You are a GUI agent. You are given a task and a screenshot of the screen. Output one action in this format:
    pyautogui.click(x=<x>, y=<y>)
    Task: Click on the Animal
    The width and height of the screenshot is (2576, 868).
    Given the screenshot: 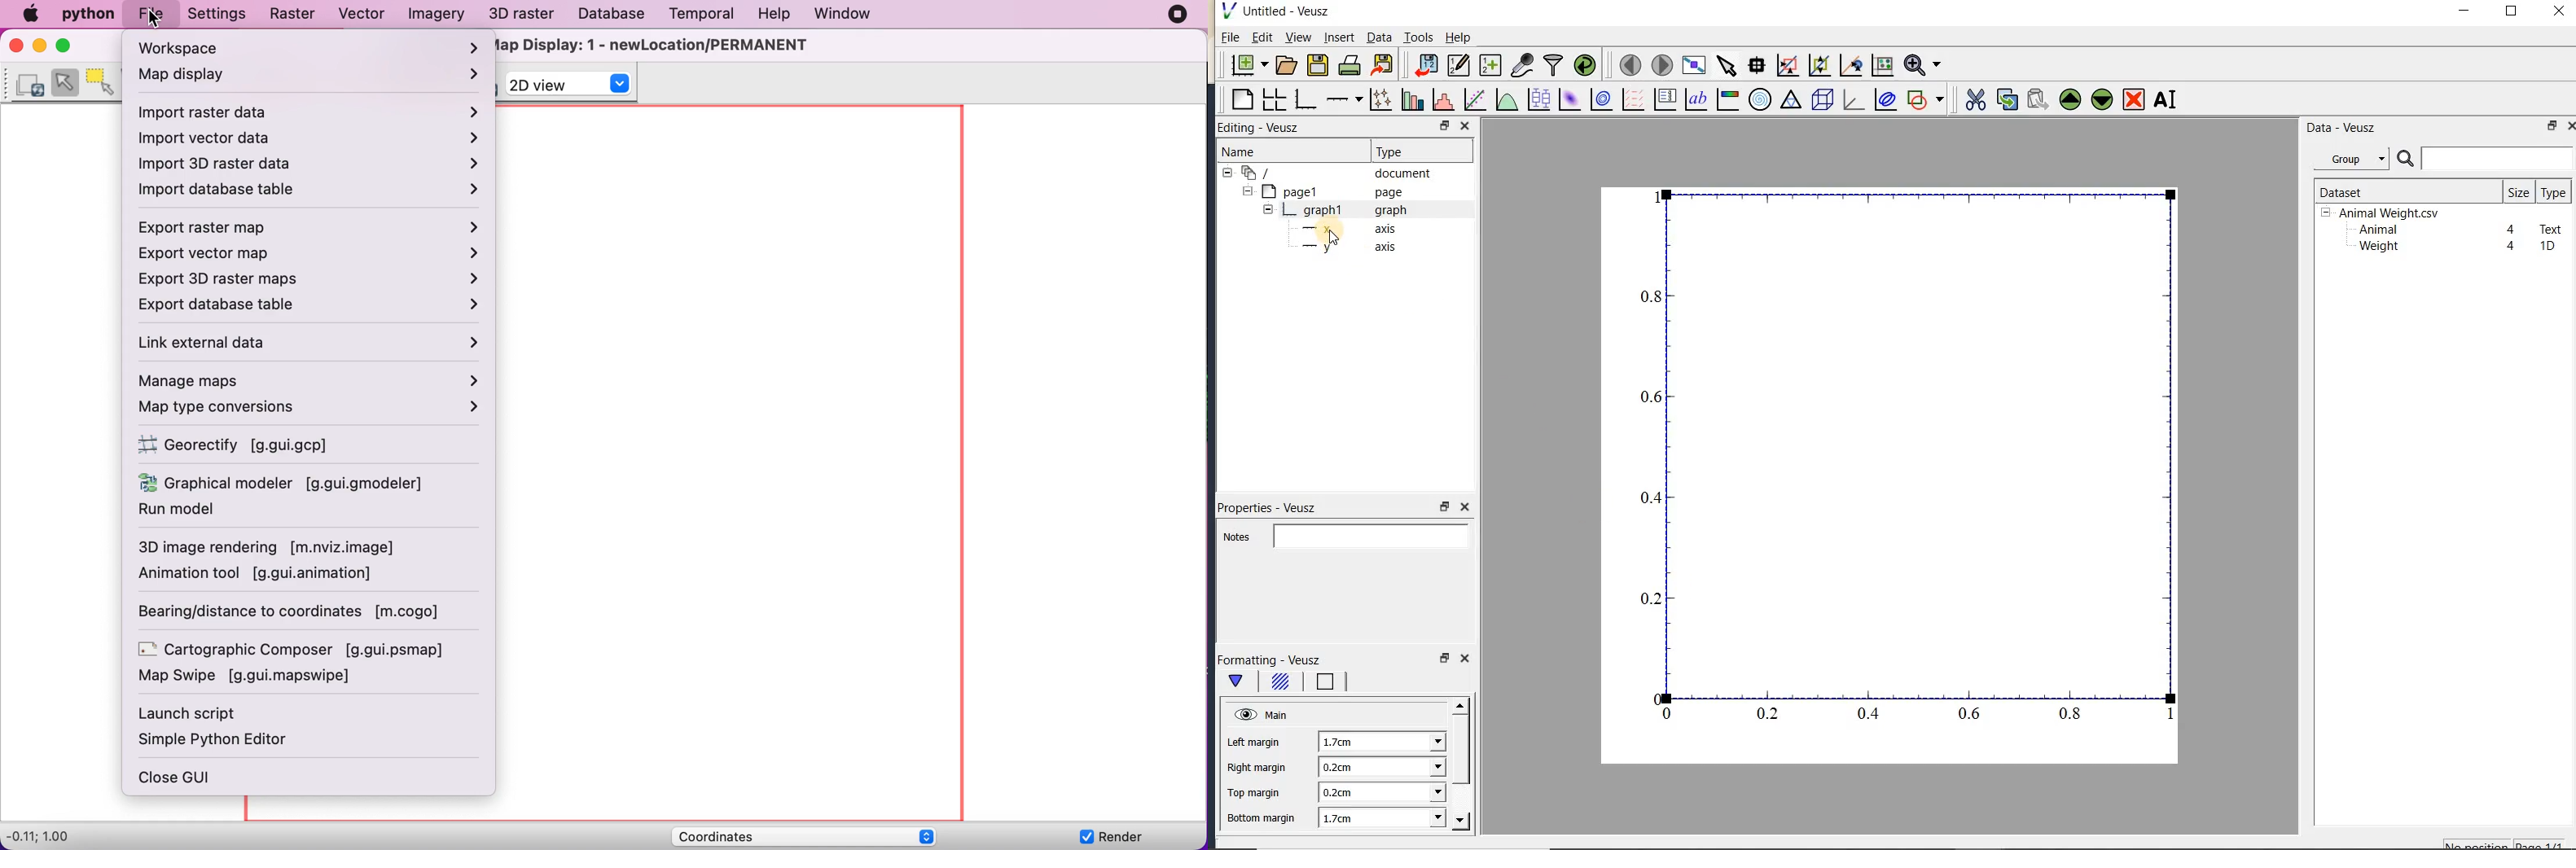 What is the action you would take?
    pyautogui.click(x=2376, y=230)
    